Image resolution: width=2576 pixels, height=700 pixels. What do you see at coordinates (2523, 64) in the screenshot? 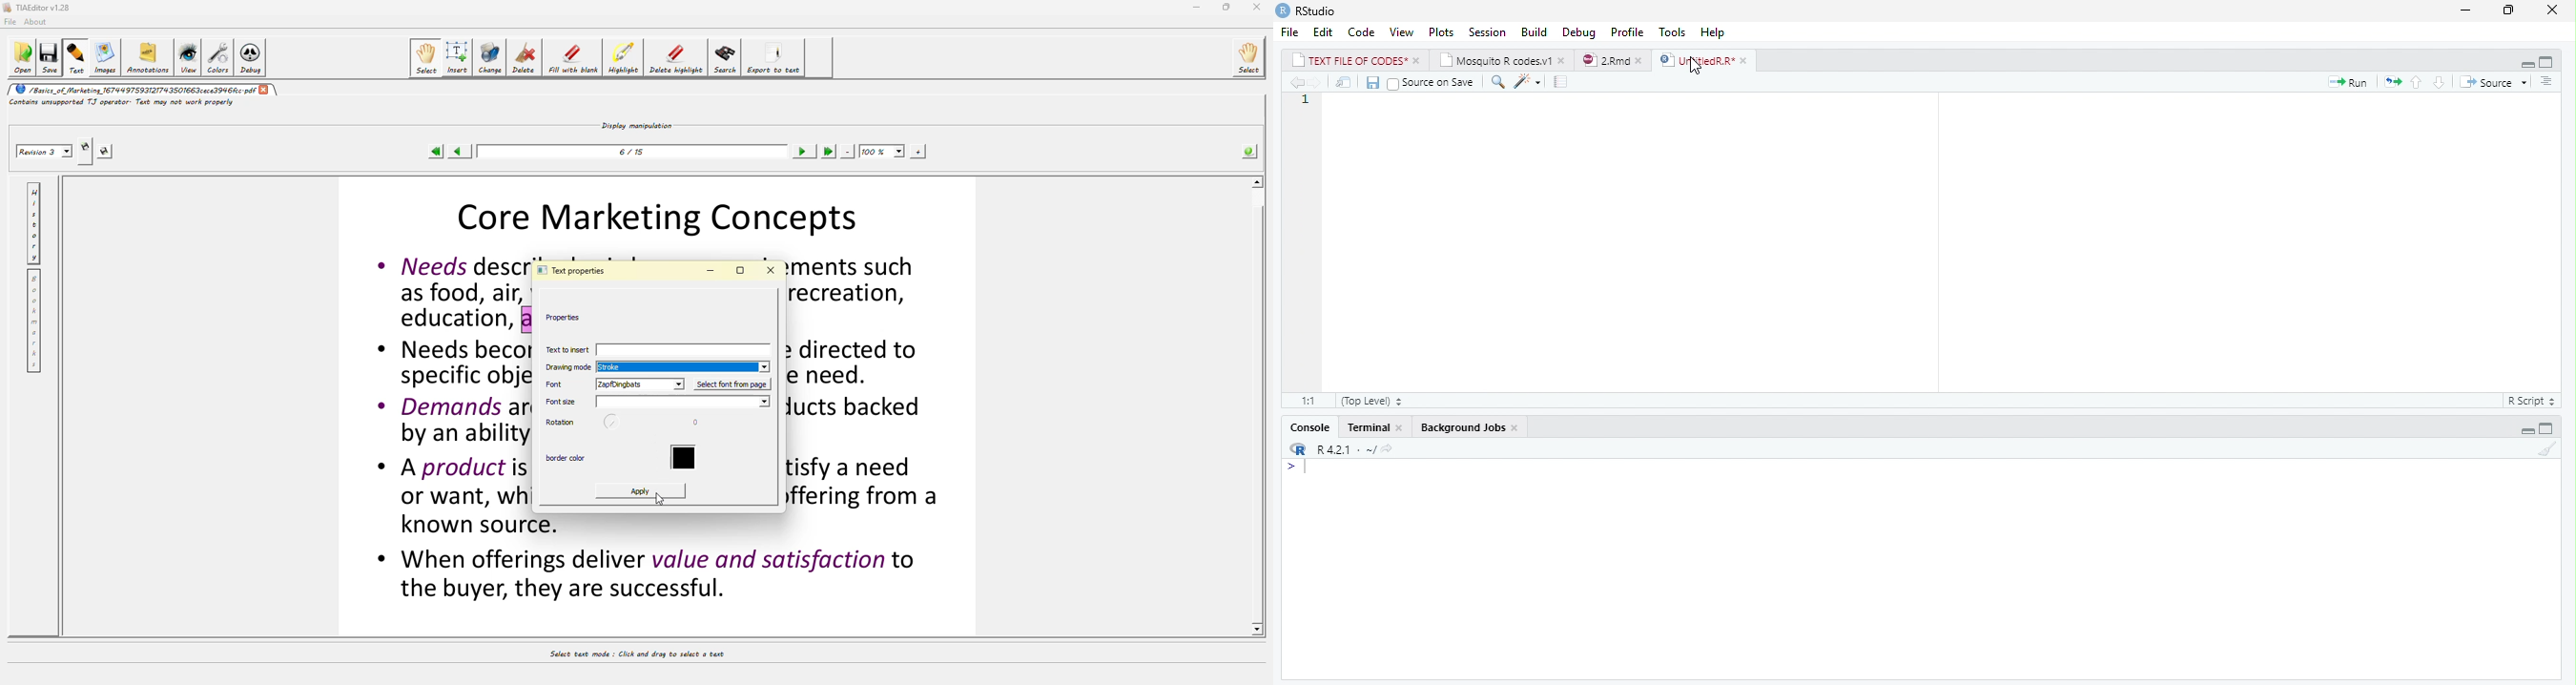
I see `Hide` at bounding box center [2523, 64].